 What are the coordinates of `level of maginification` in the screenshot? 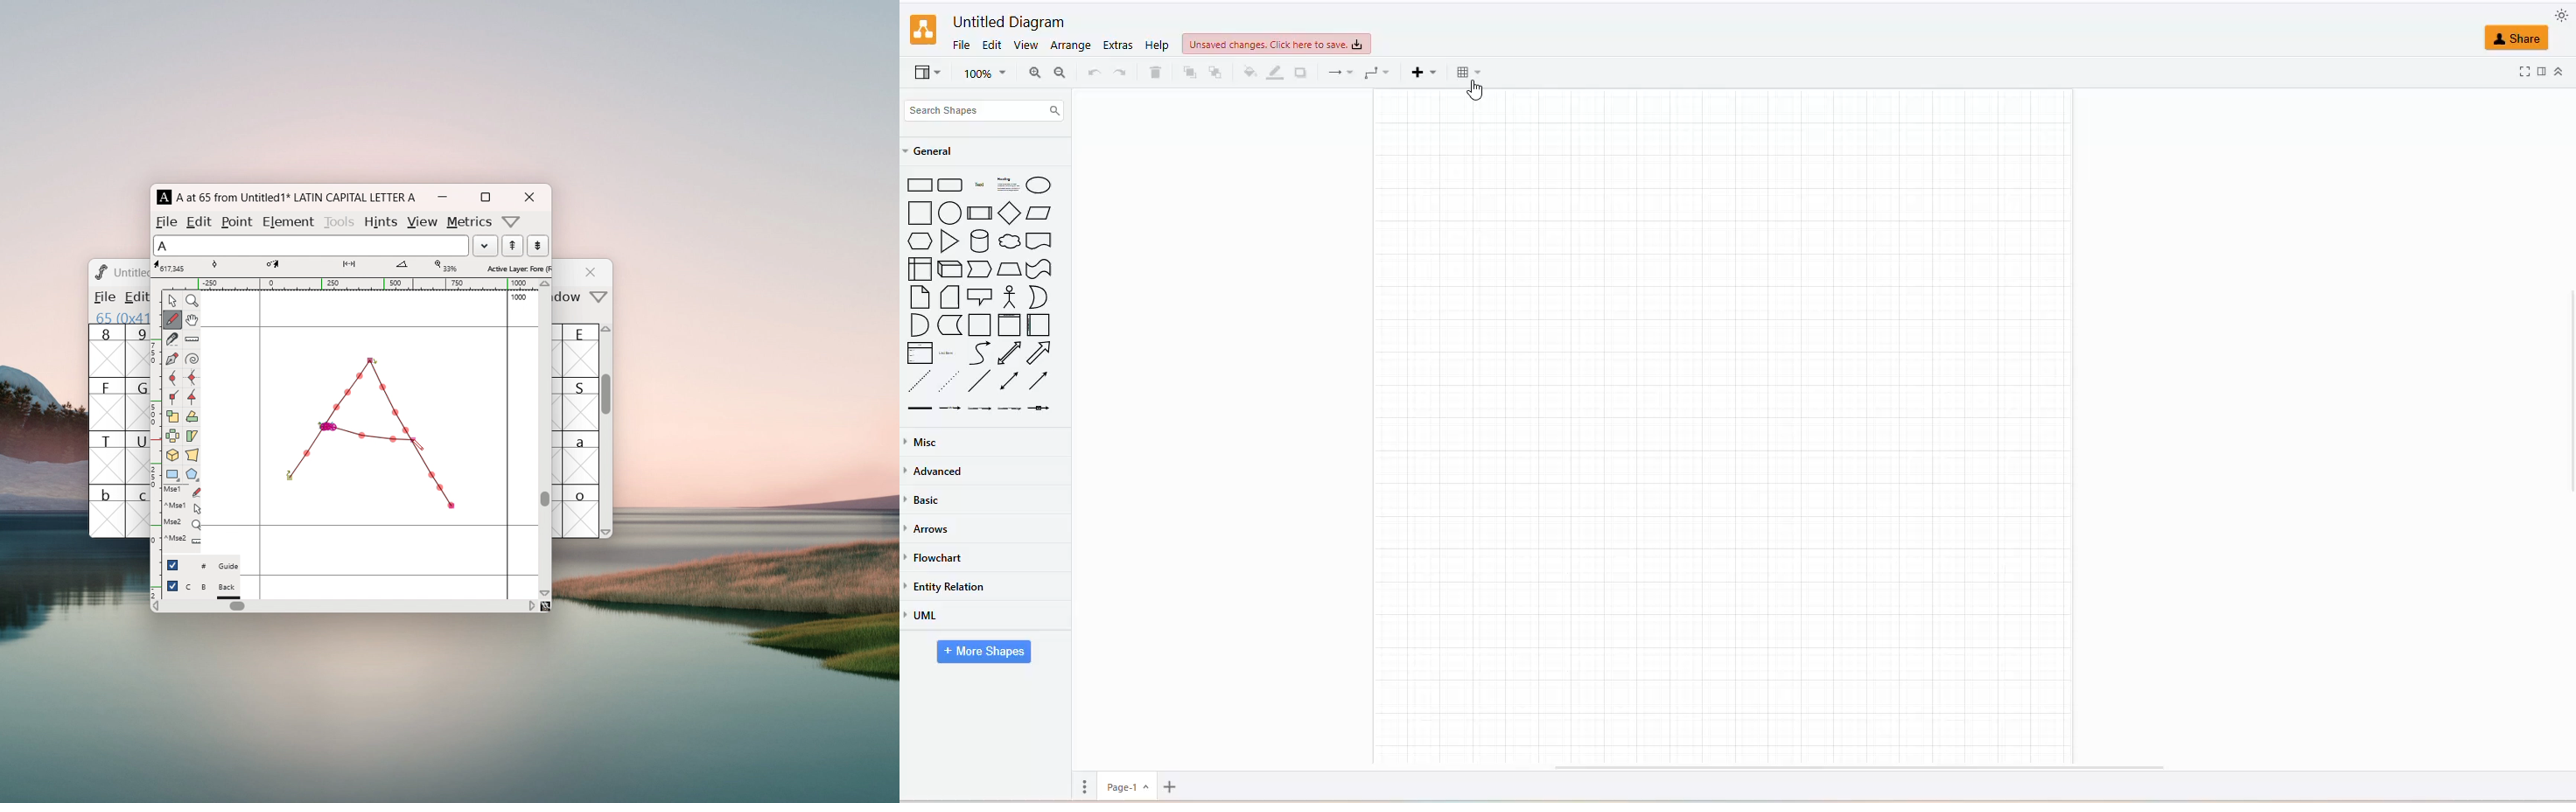 It's located at (445, 266).